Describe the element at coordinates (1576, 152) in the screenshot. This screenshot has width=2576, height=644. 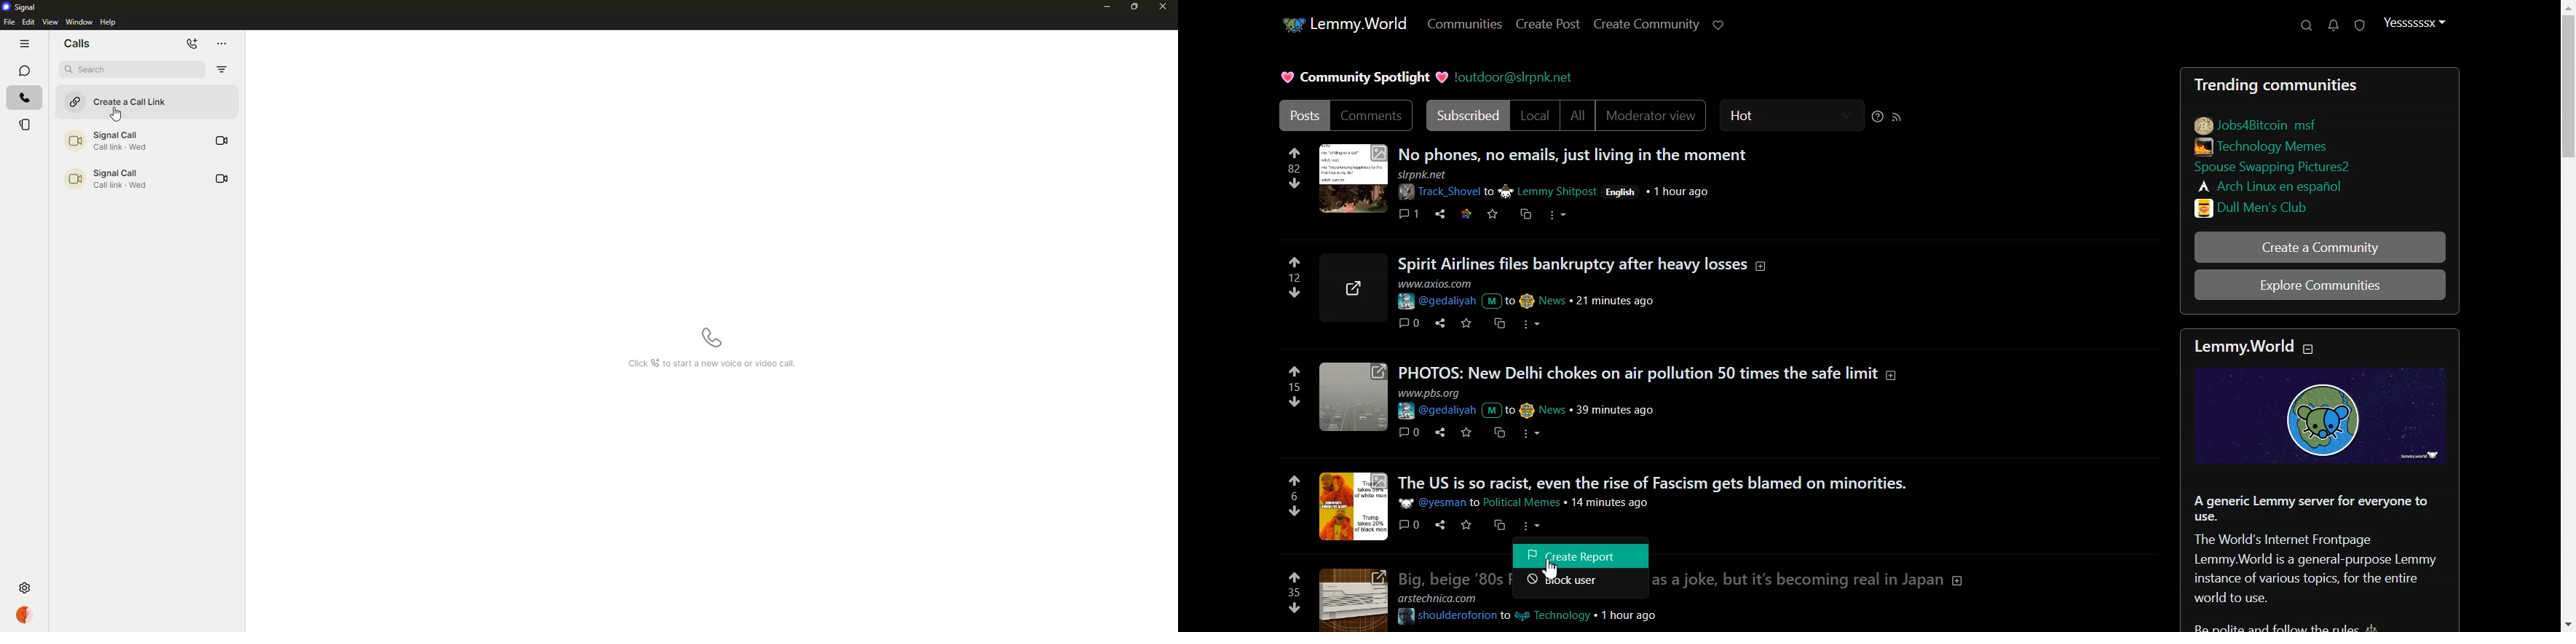
I see `Posts` at that location.